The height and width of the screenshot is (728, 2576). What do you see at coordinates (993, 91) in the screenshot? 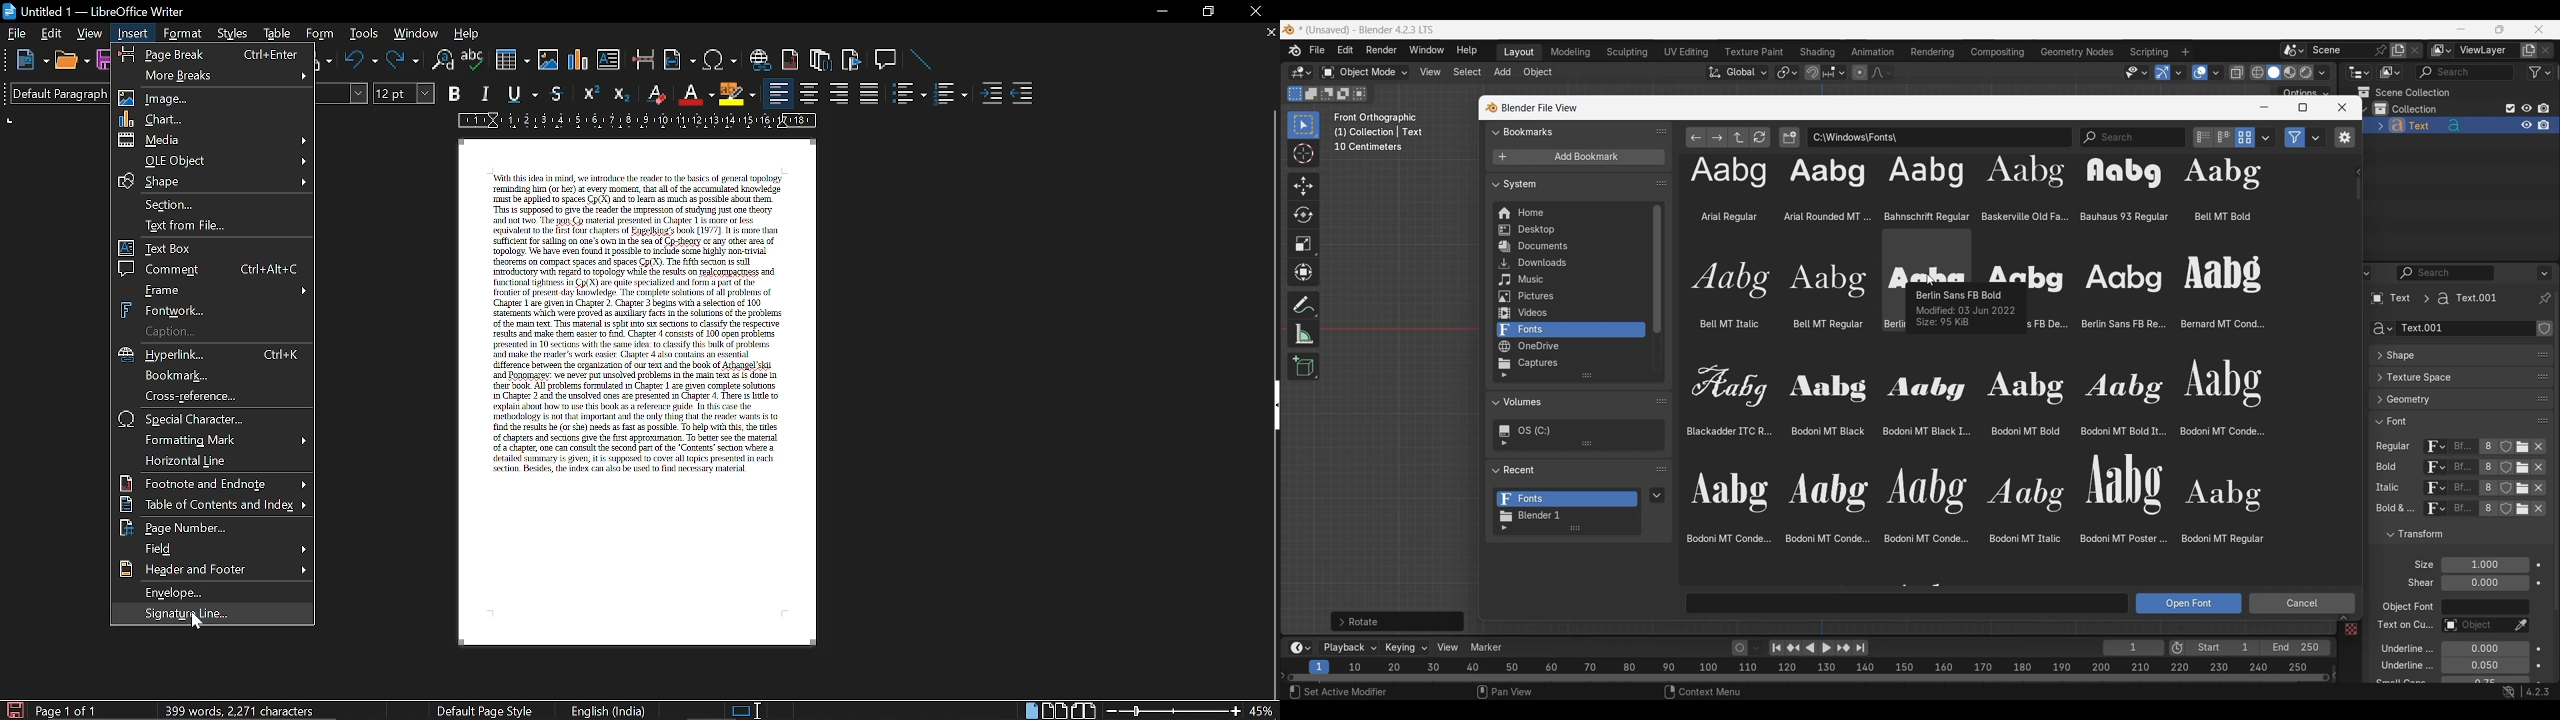
I see `increase indent` at bounding box center [993, 91].